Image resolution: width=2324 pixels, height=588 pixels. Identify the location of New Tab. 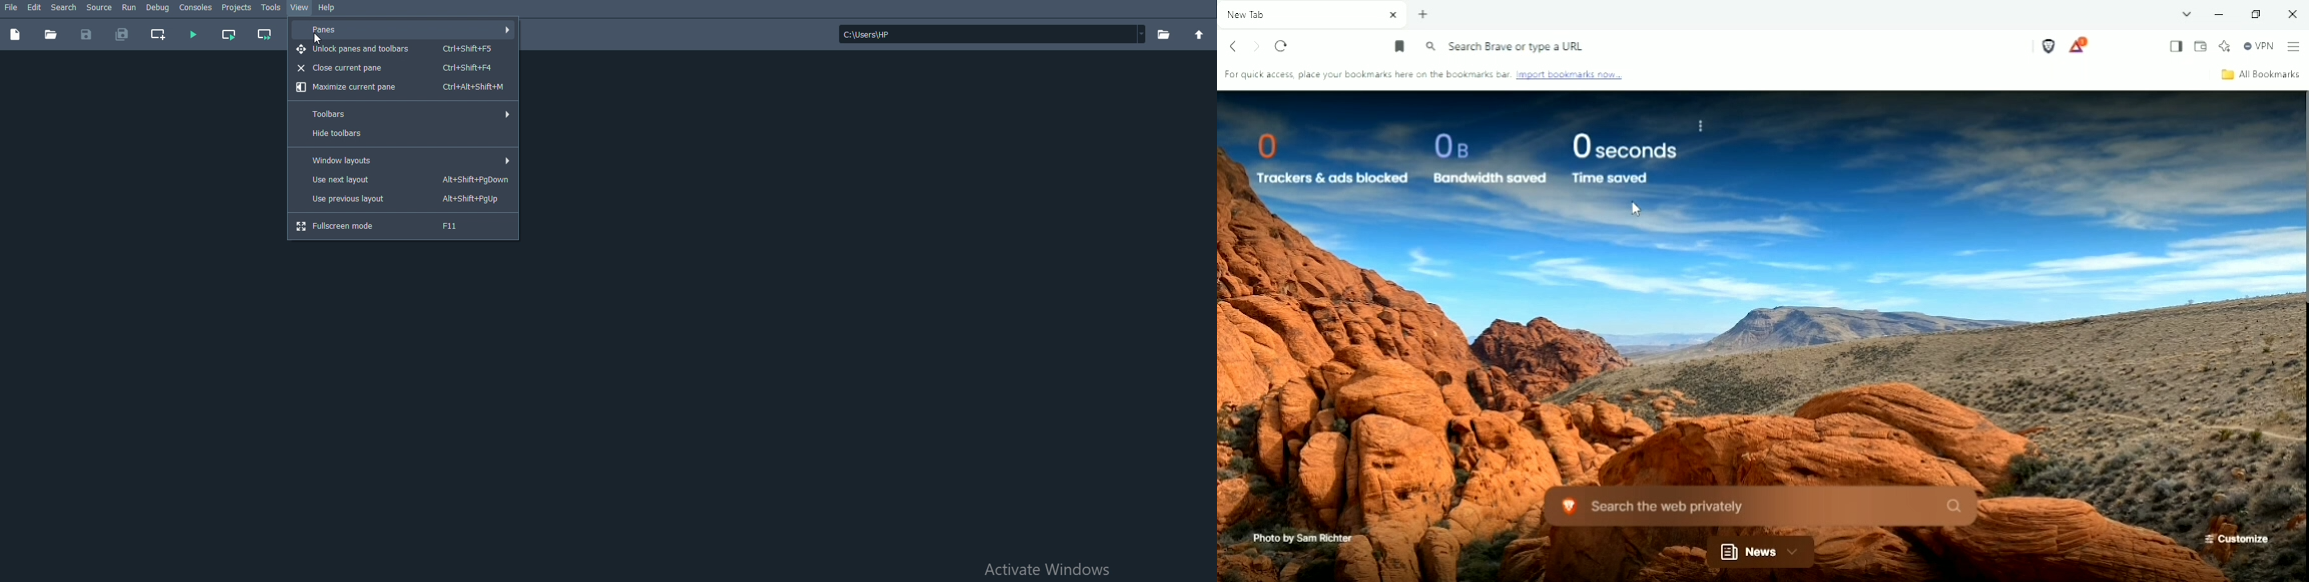
(1423, 15).